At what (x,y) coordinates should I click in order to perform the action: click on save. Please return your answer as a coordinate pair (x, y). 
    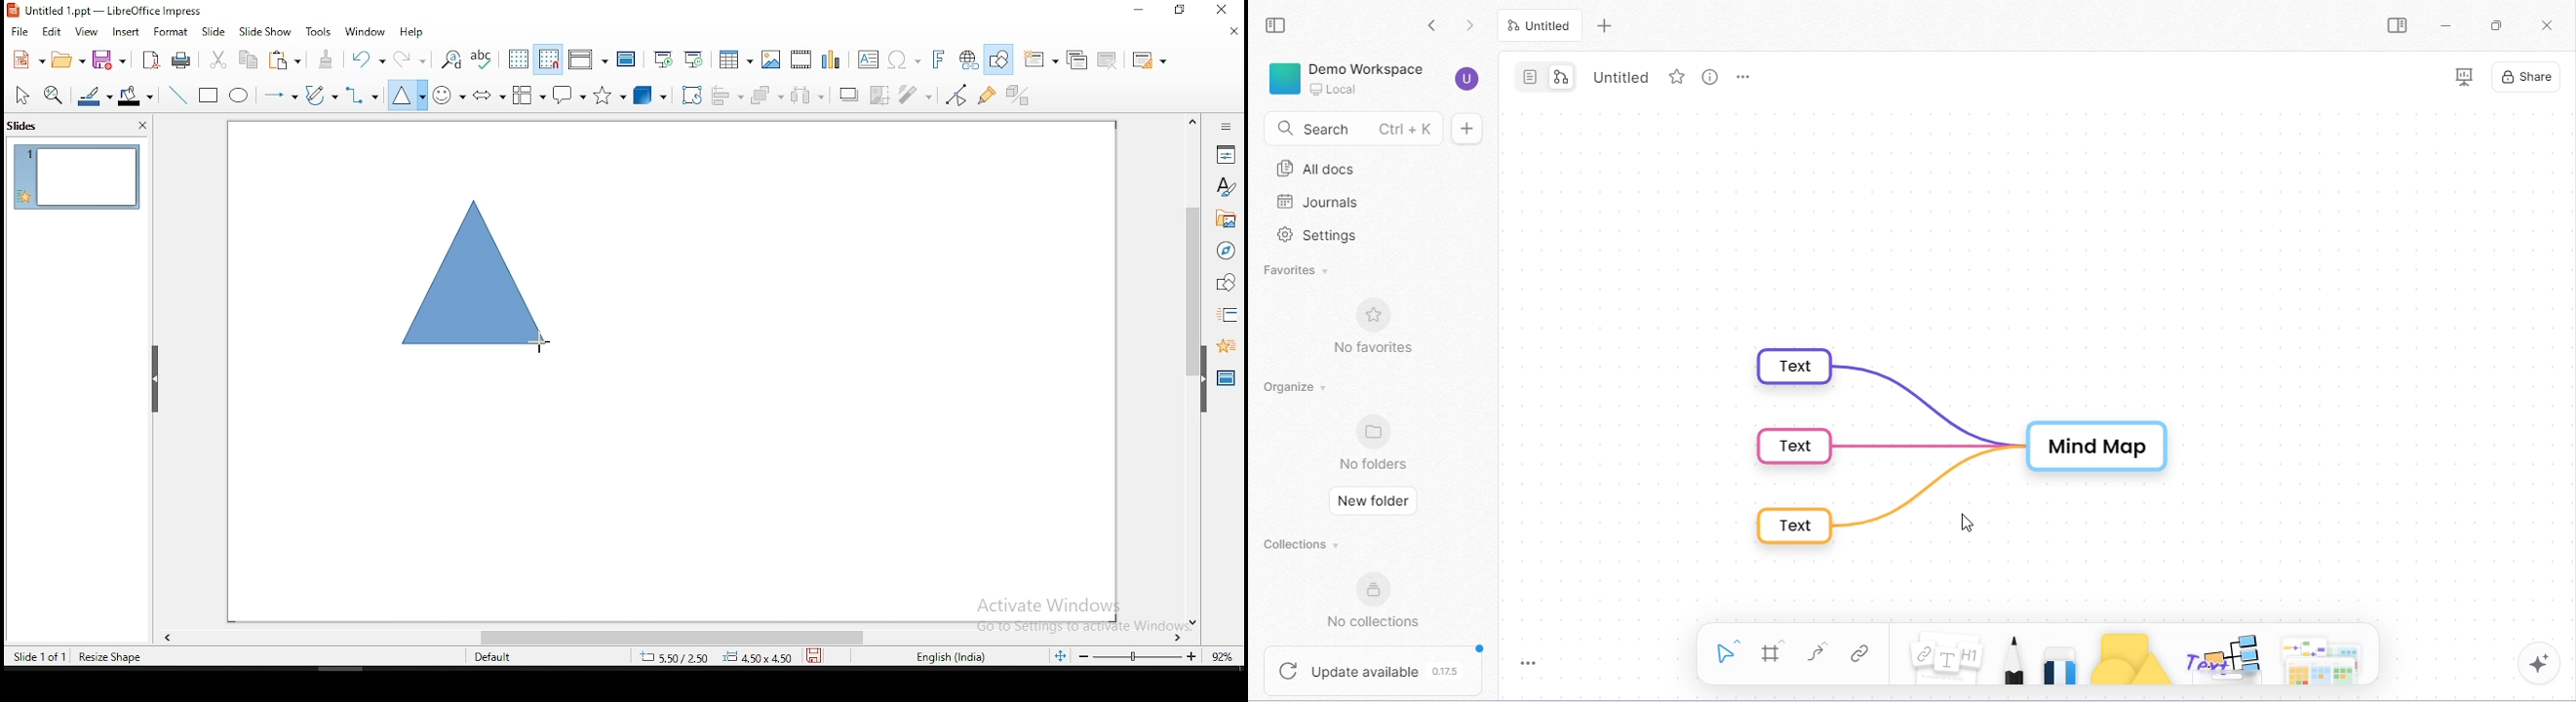
    Looking at the image, I should click on (814, 658).